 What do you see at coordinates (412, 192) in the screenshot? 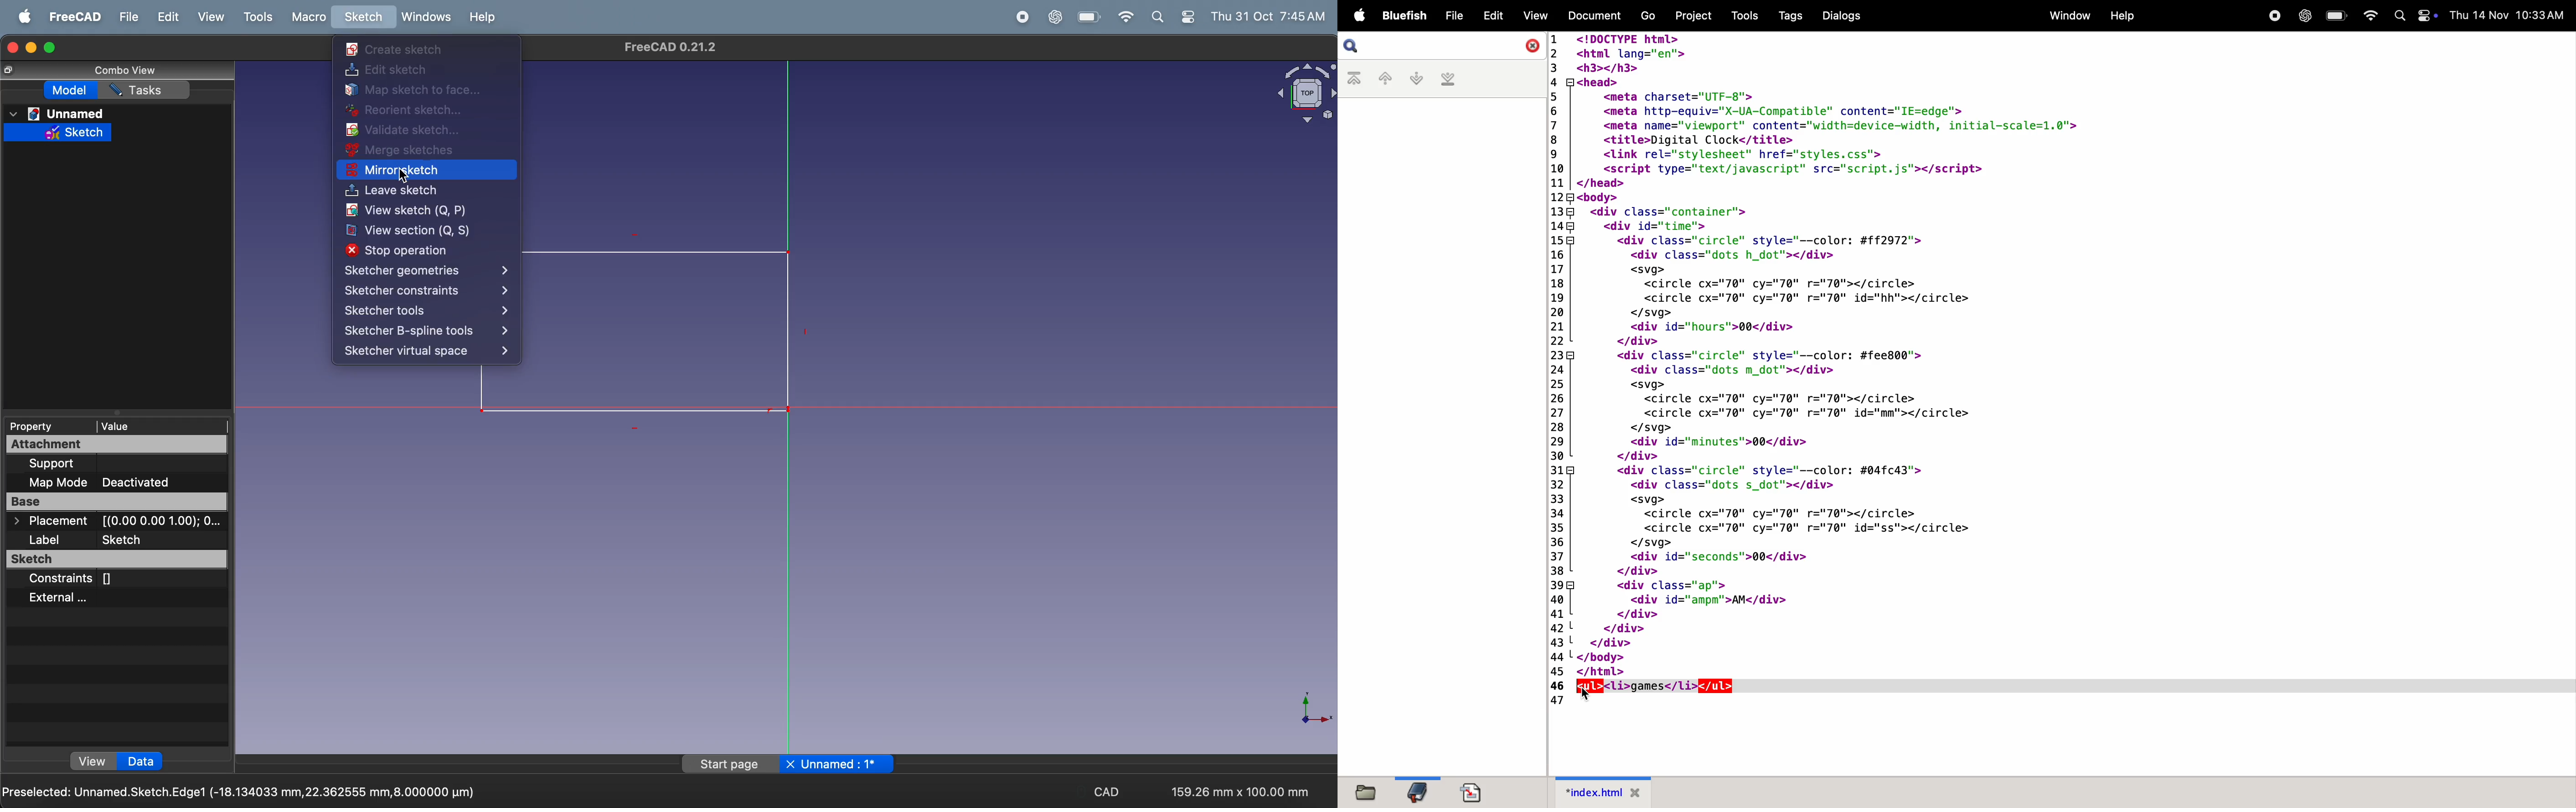
I see `leave sketch` at bounding box center [412, 192].